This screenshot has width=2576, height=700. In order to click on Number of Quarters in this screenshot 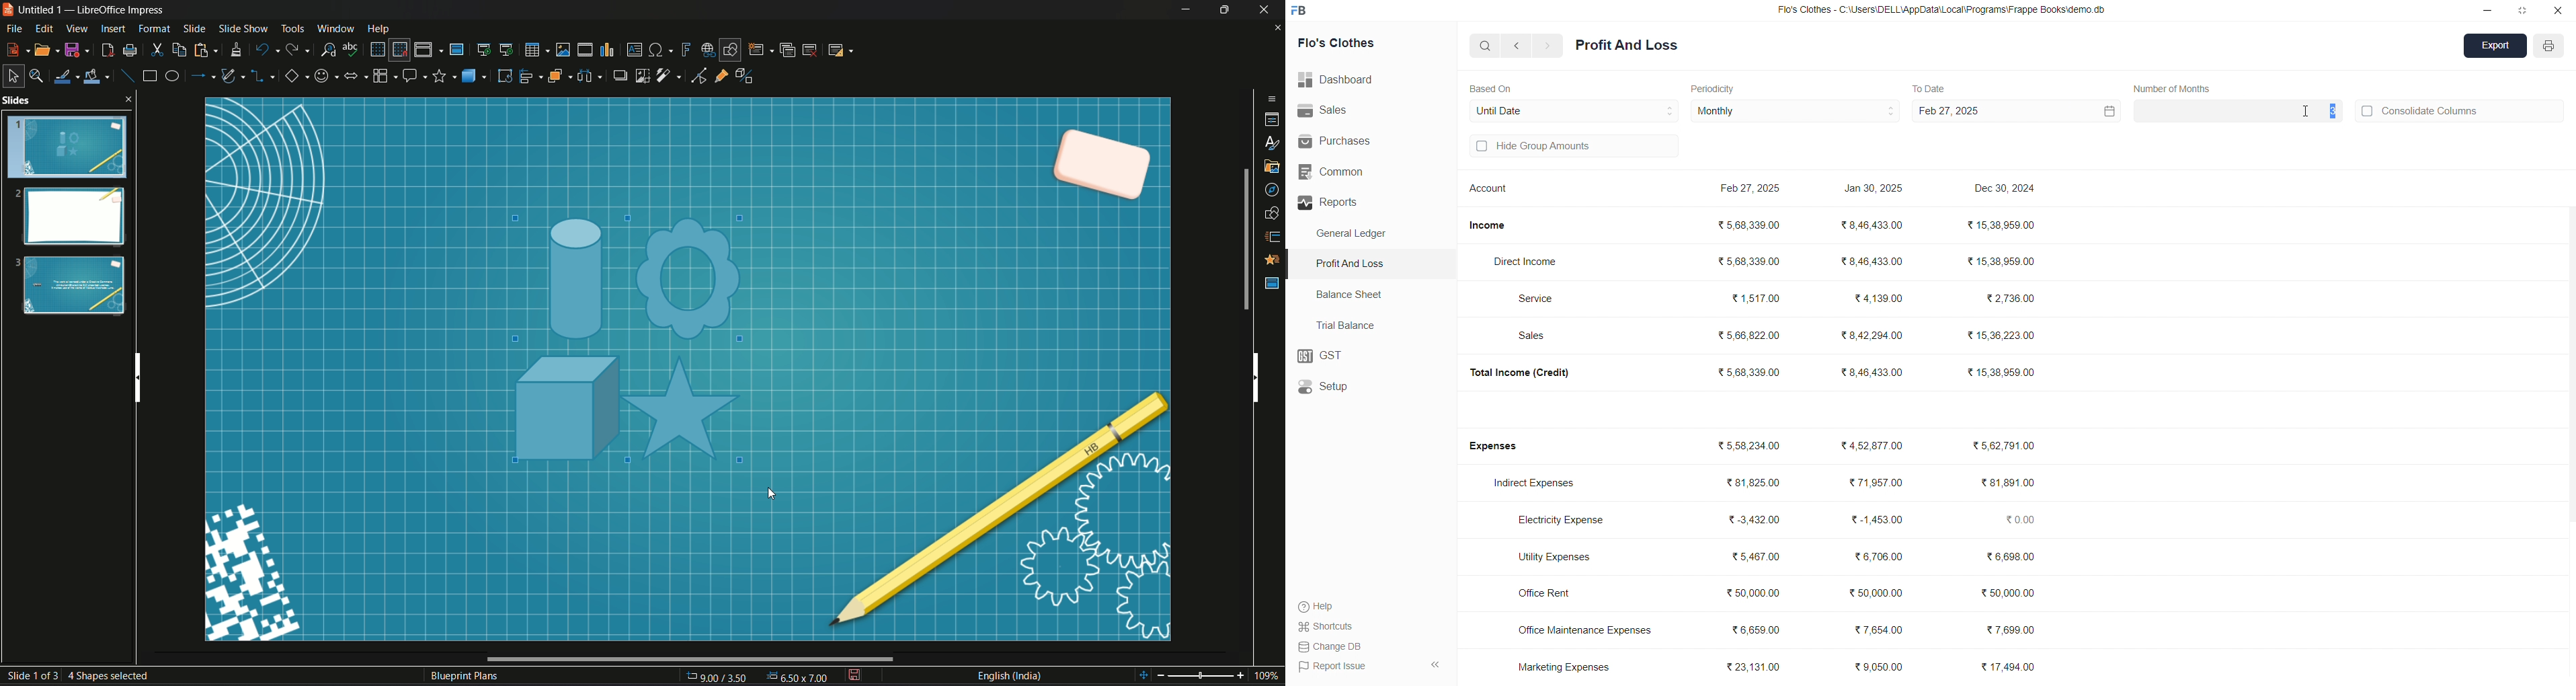, I will do `click(2176, 88)`.